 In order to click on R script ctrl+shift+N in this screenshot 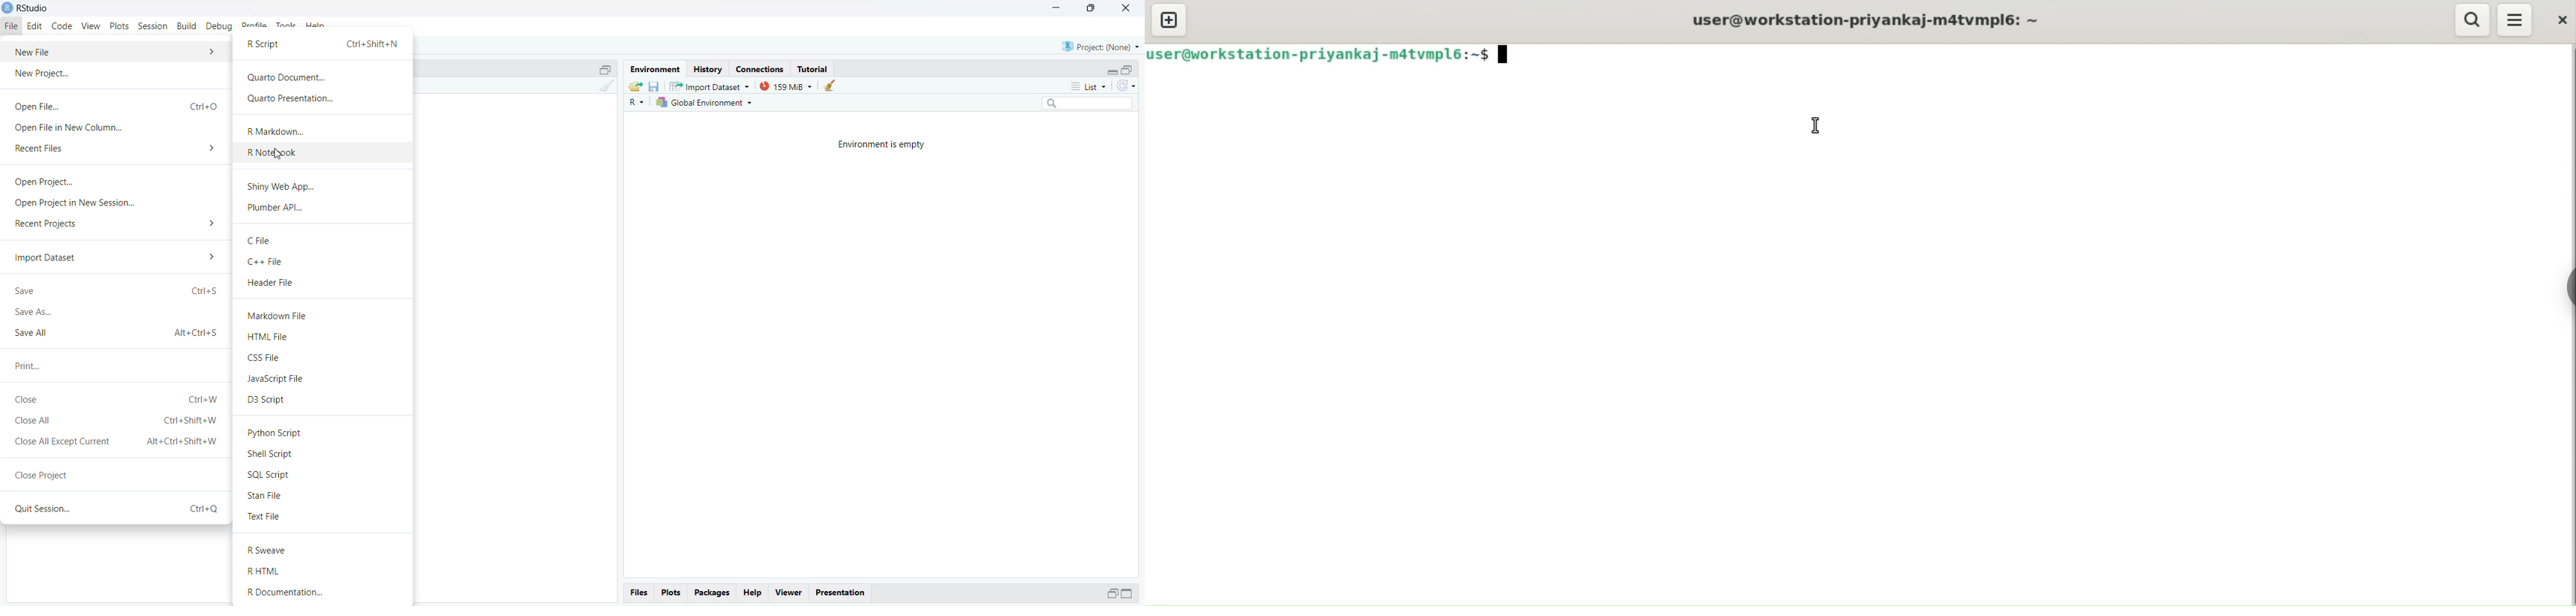, I will do `click(323, 45)`.